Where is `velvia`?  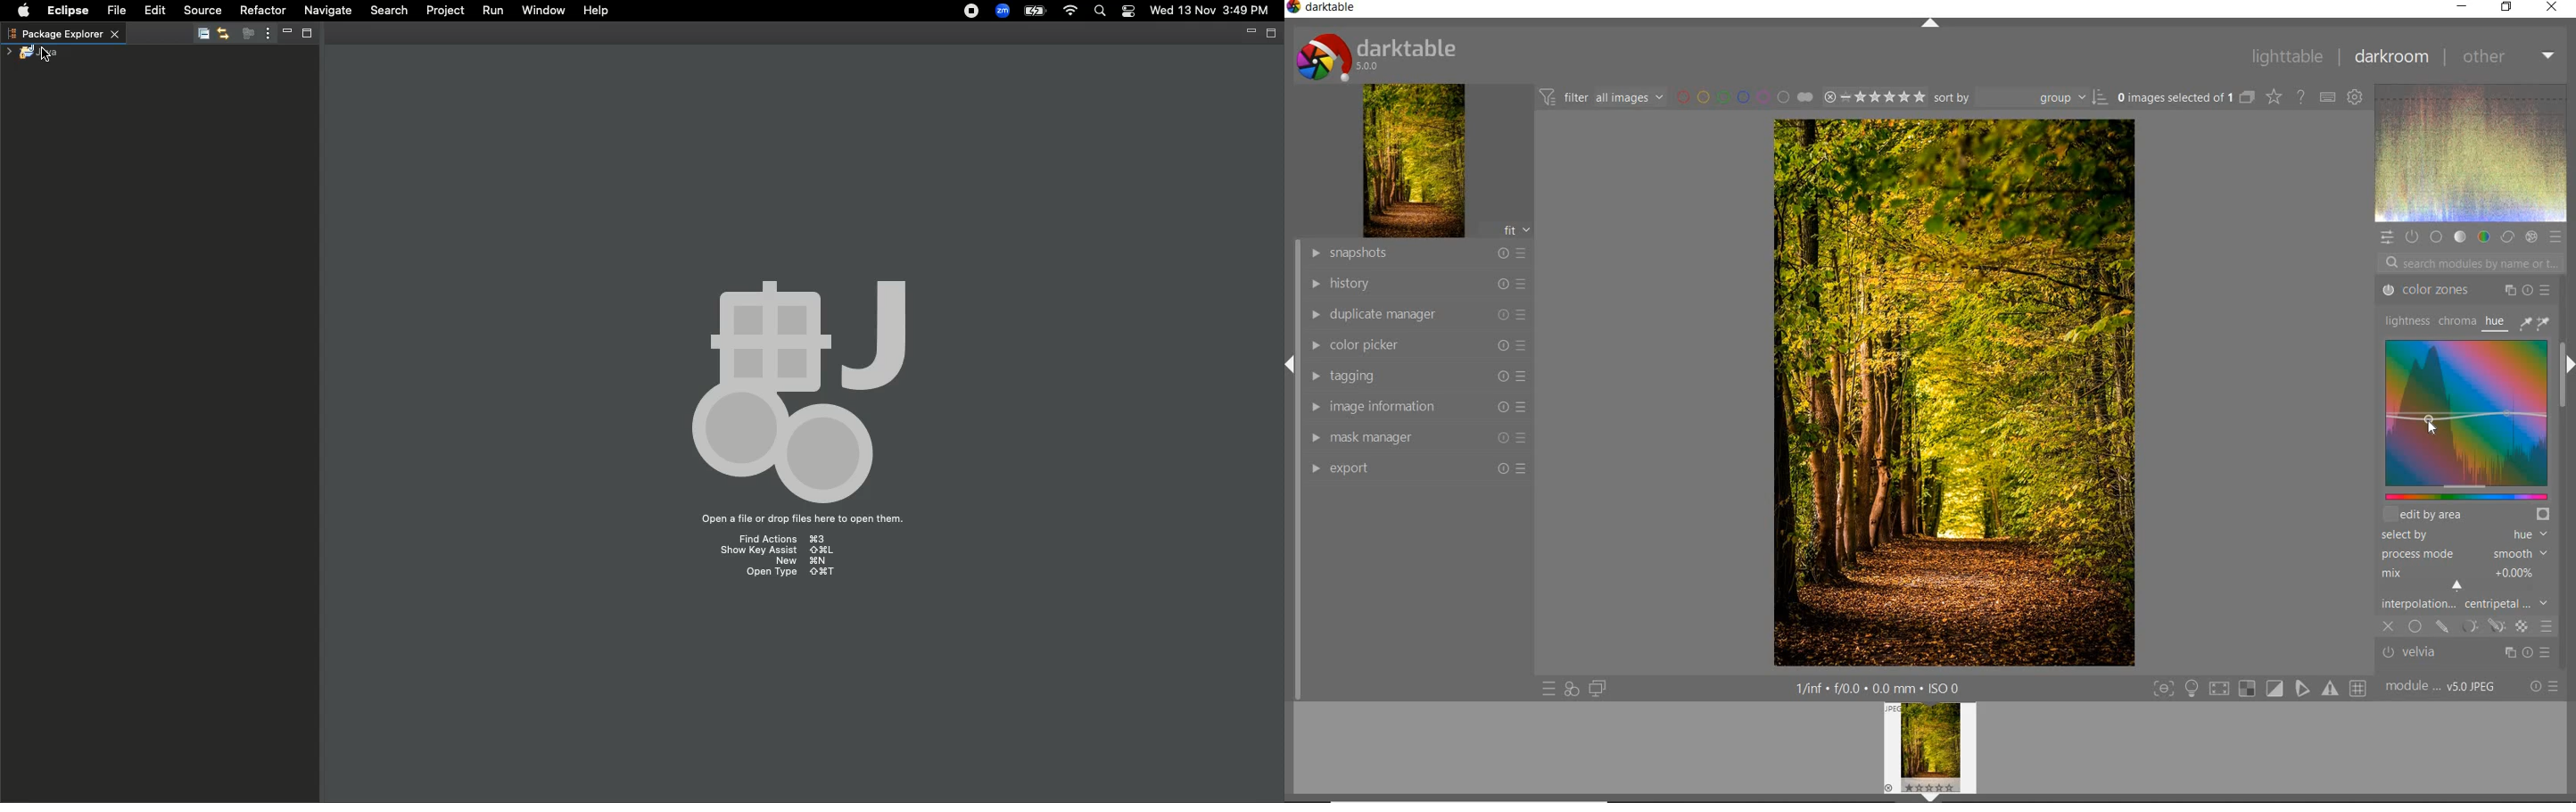
velvia is located at coordinates (2469, 654).